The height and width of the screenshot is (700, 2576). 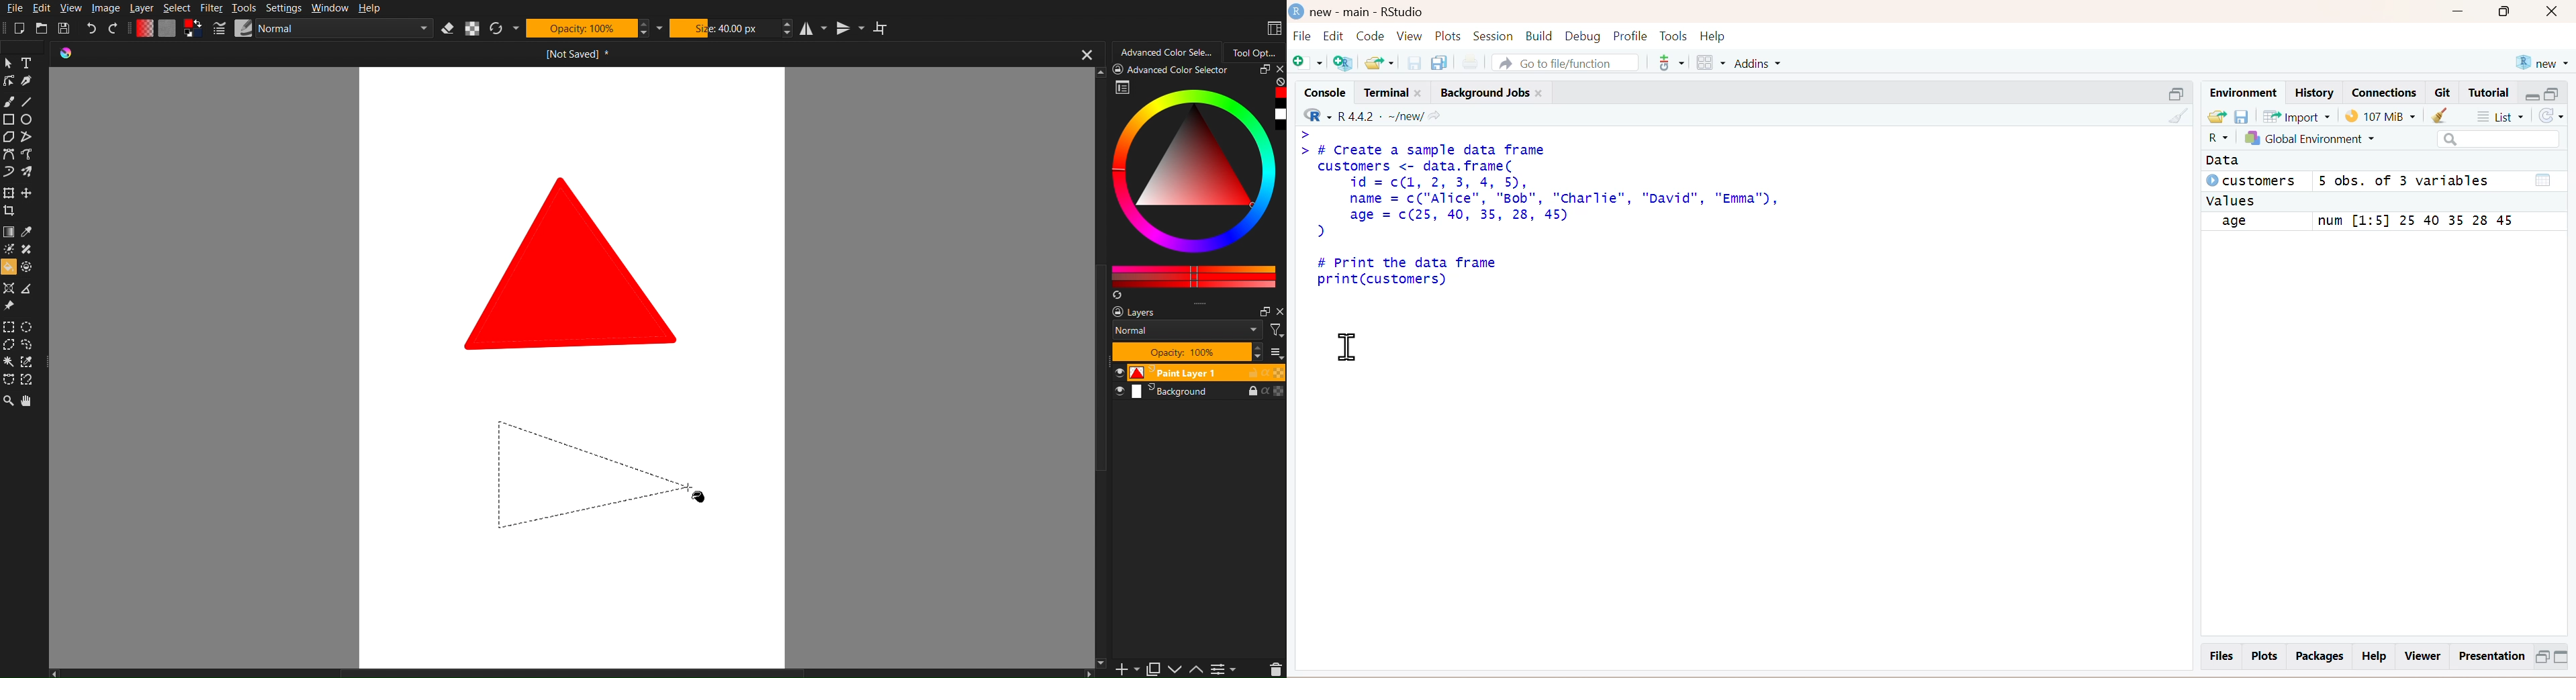 I want to click on new - main - RStudio, so click(x=1359, y=9).